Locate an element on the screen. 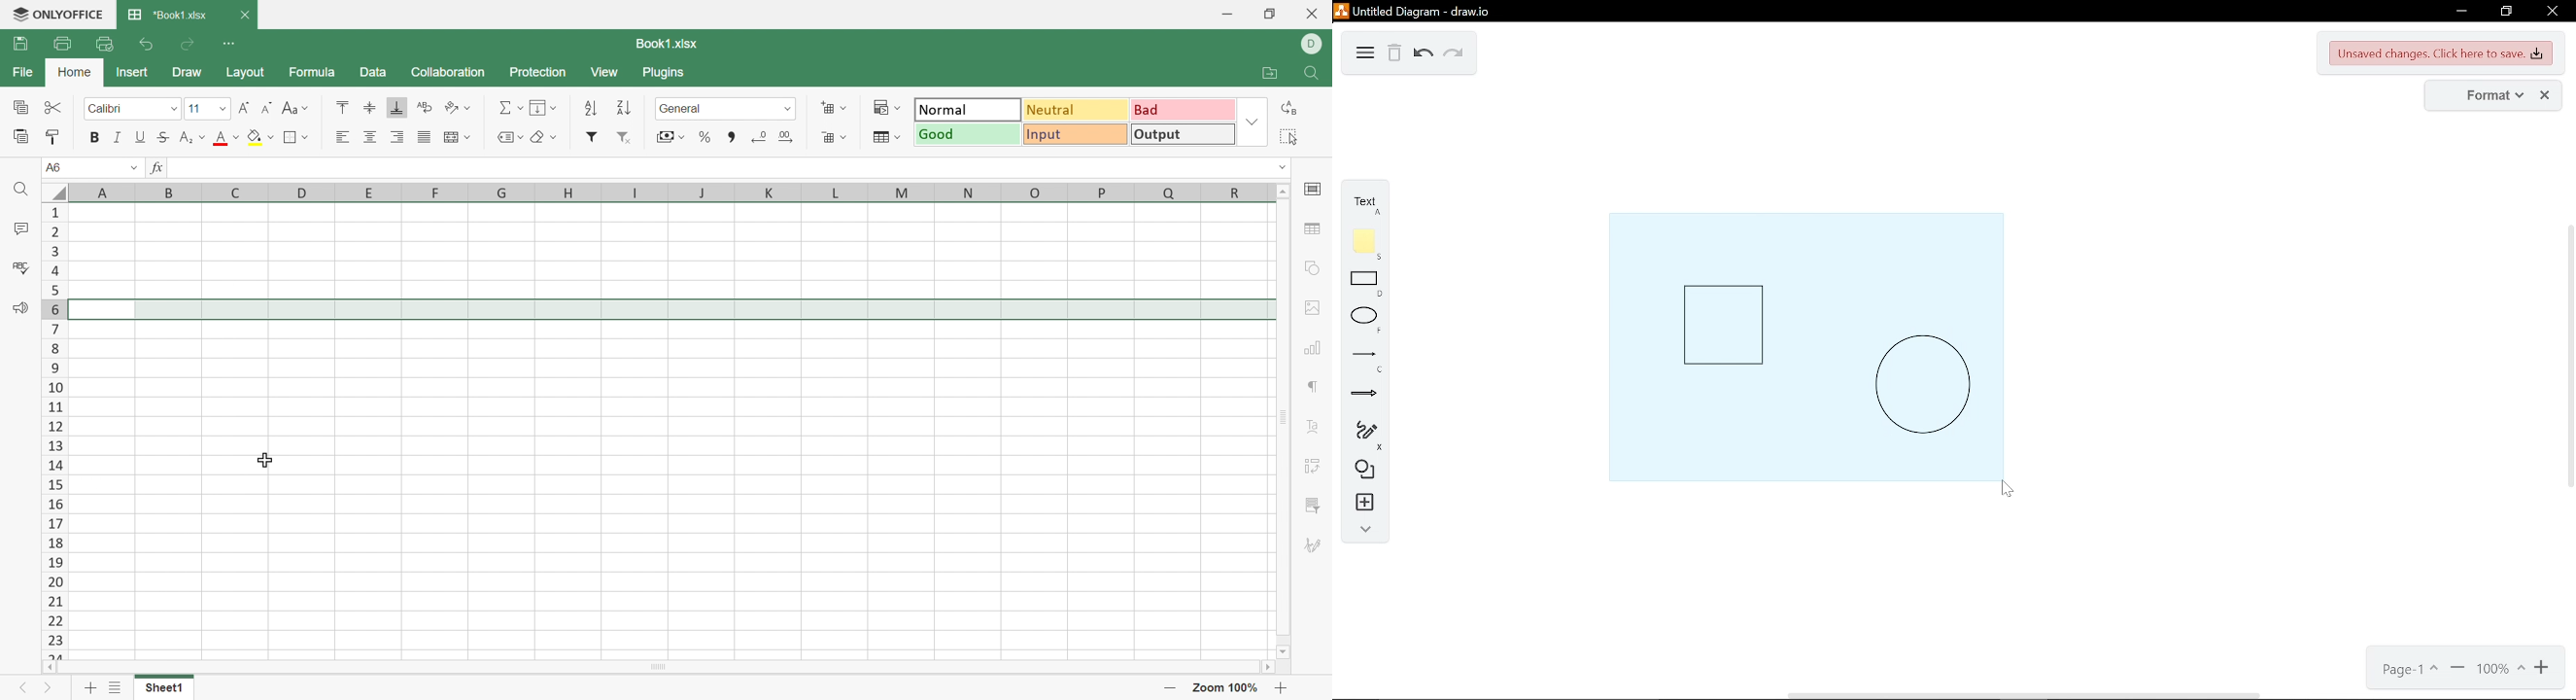 The width and height of the screenshot is (2576, 700). table settings is located at coordinates (1313, 228).